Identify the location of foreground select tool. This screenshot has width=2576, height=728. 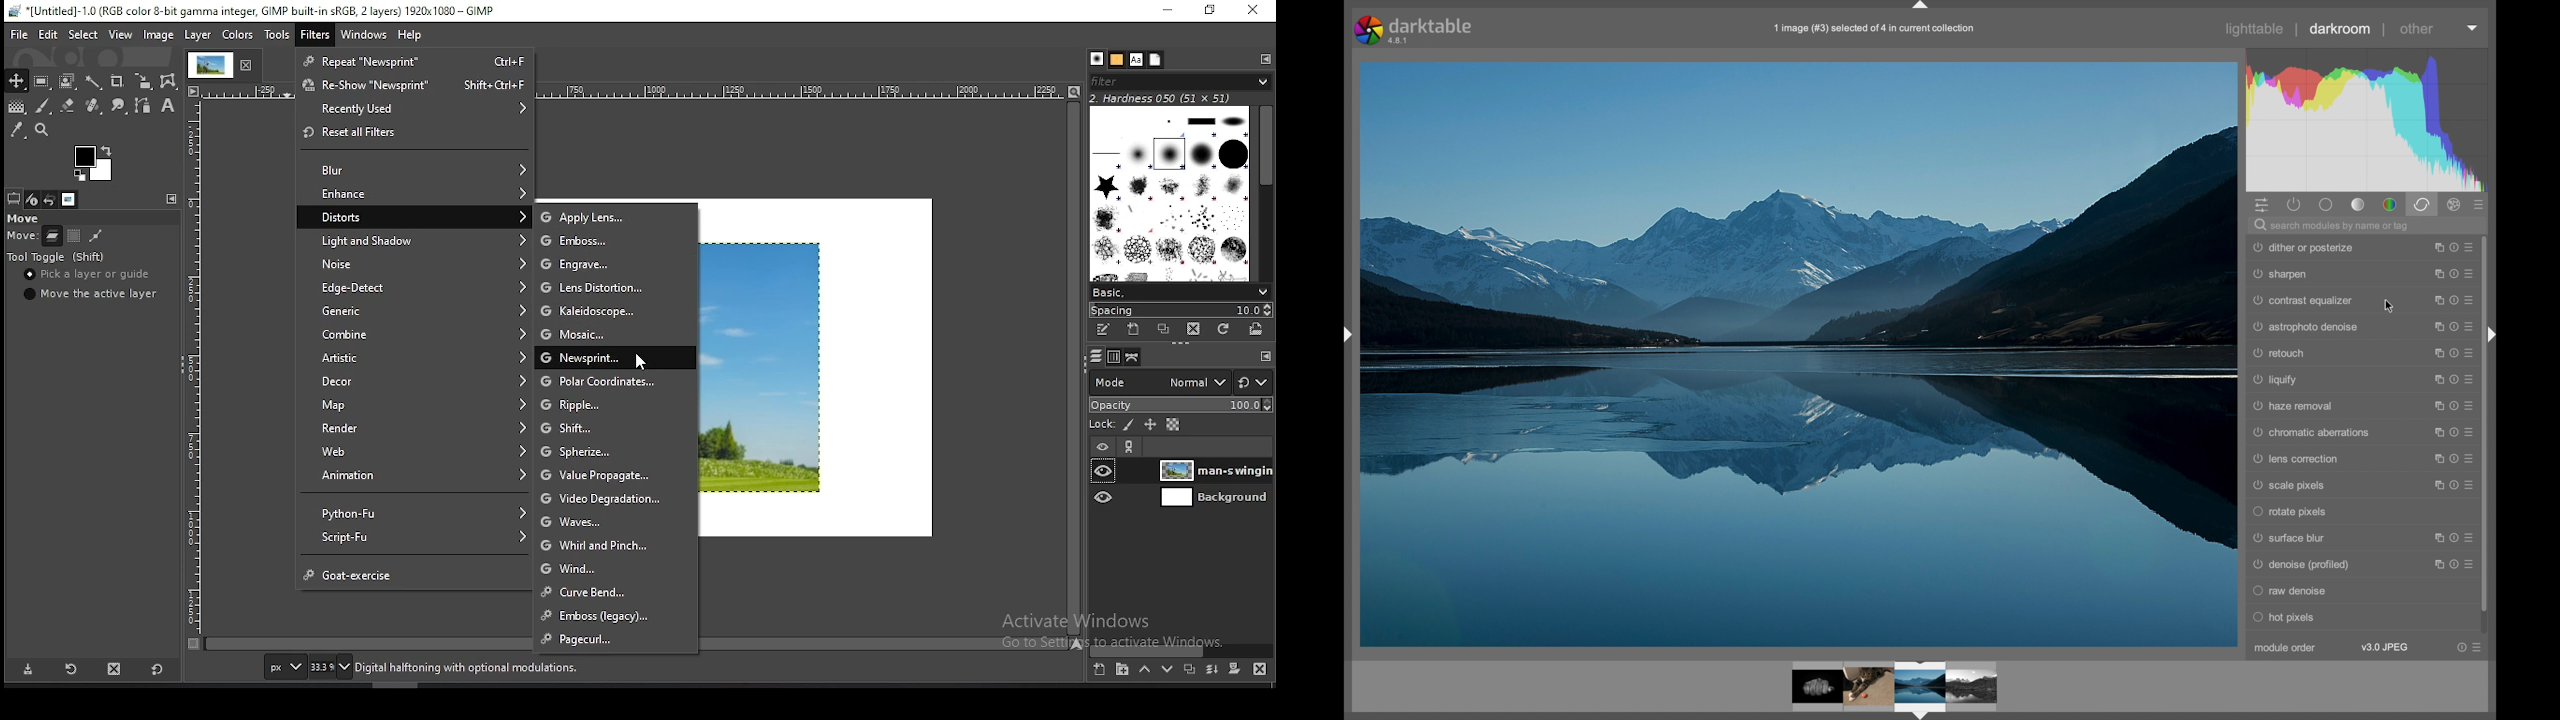
(66, 82).